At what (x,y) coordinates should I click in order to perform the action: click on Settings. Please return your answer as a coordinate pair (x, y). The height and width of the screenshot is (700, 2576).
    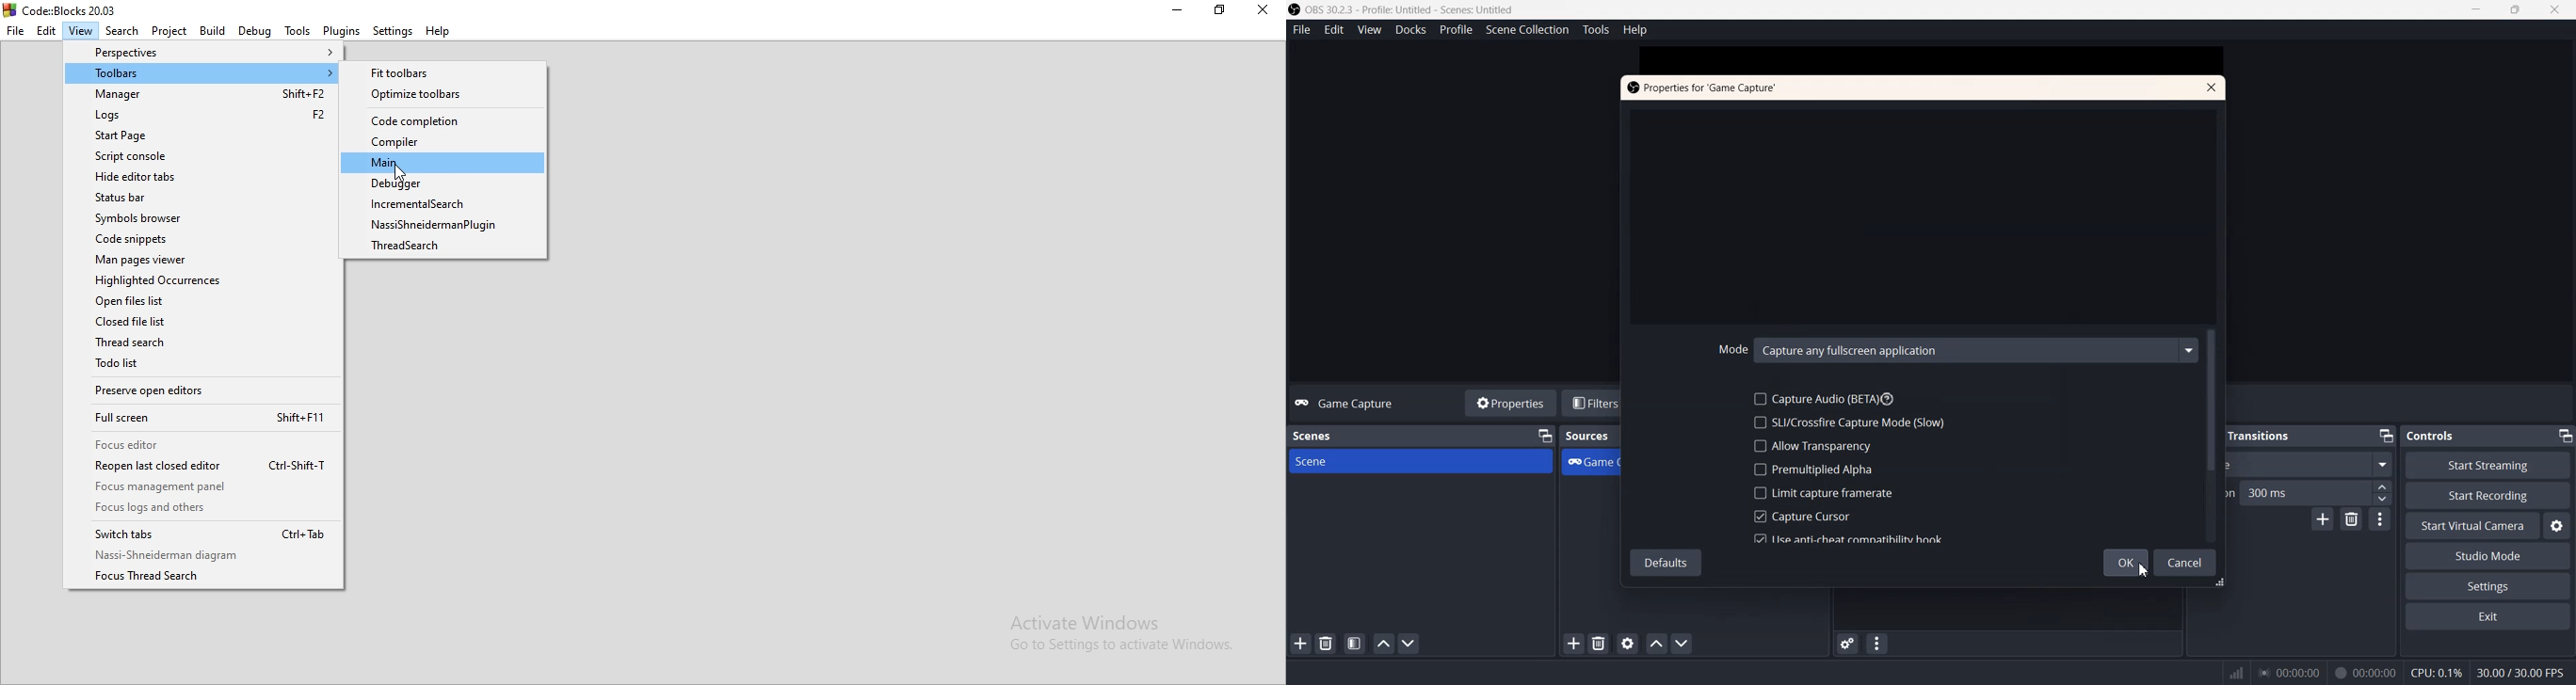
    Looking at the image, I should click on (2558, 526).